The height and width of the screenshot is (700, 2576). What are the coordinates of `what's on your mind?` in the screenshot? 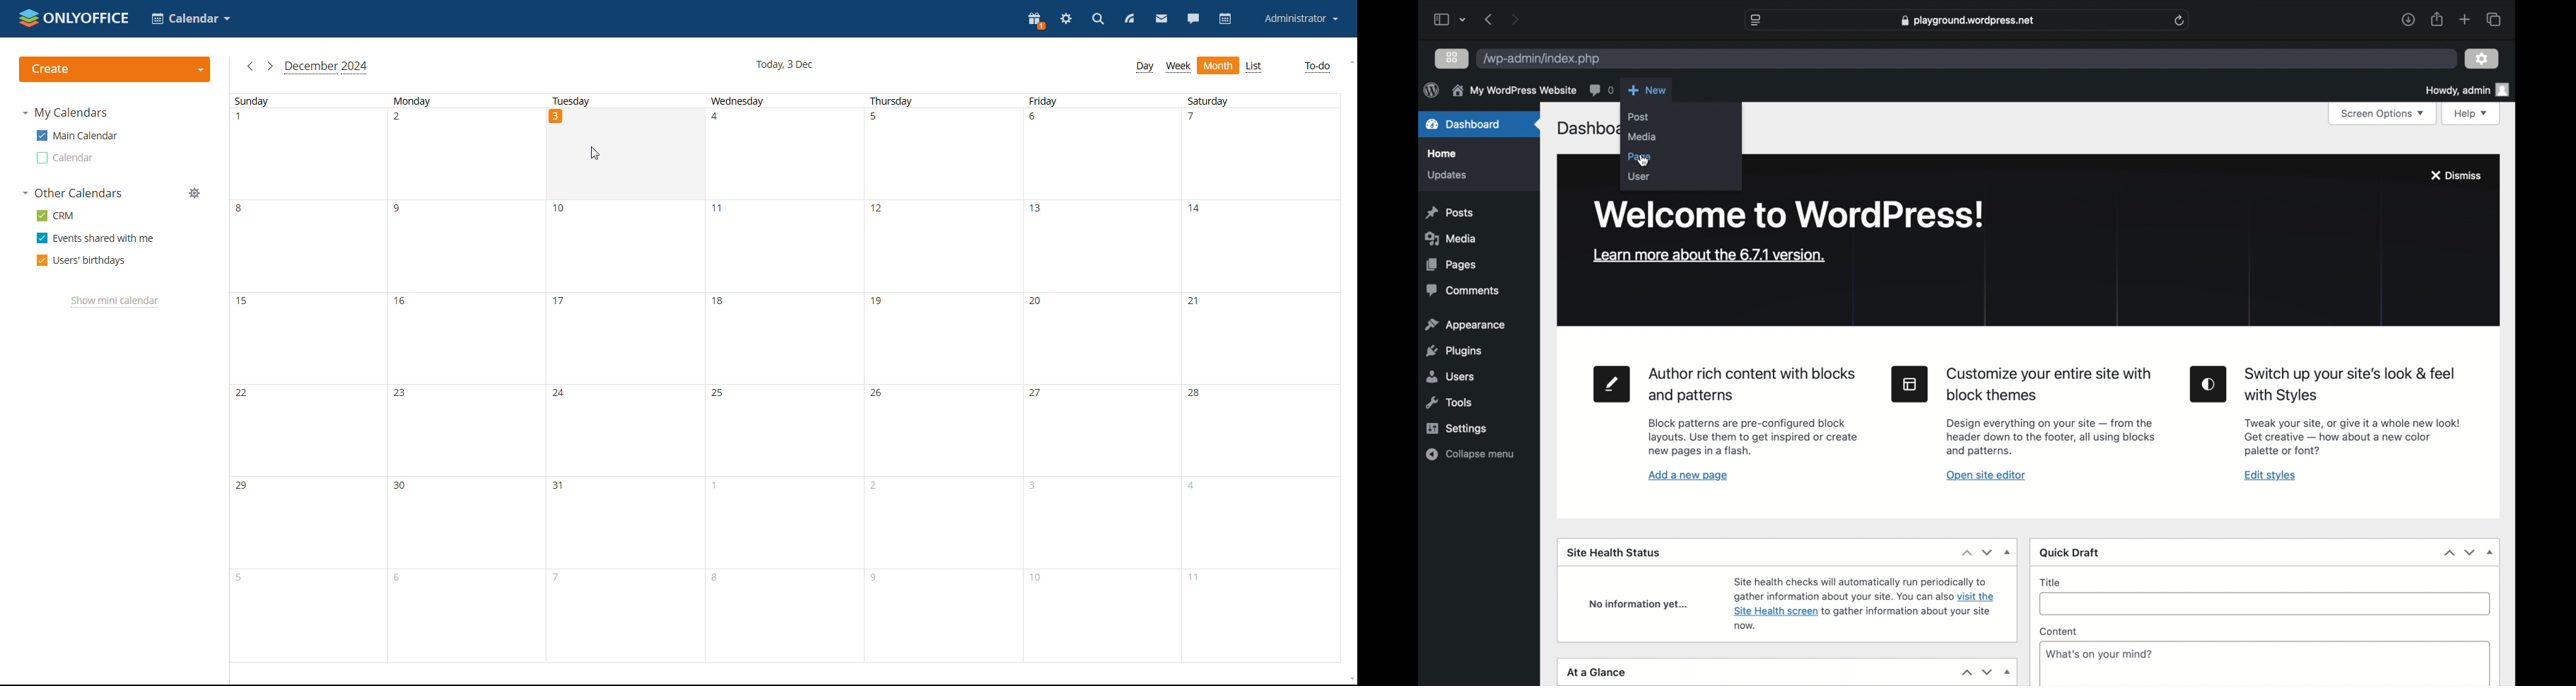 It's located at (2099, 655).